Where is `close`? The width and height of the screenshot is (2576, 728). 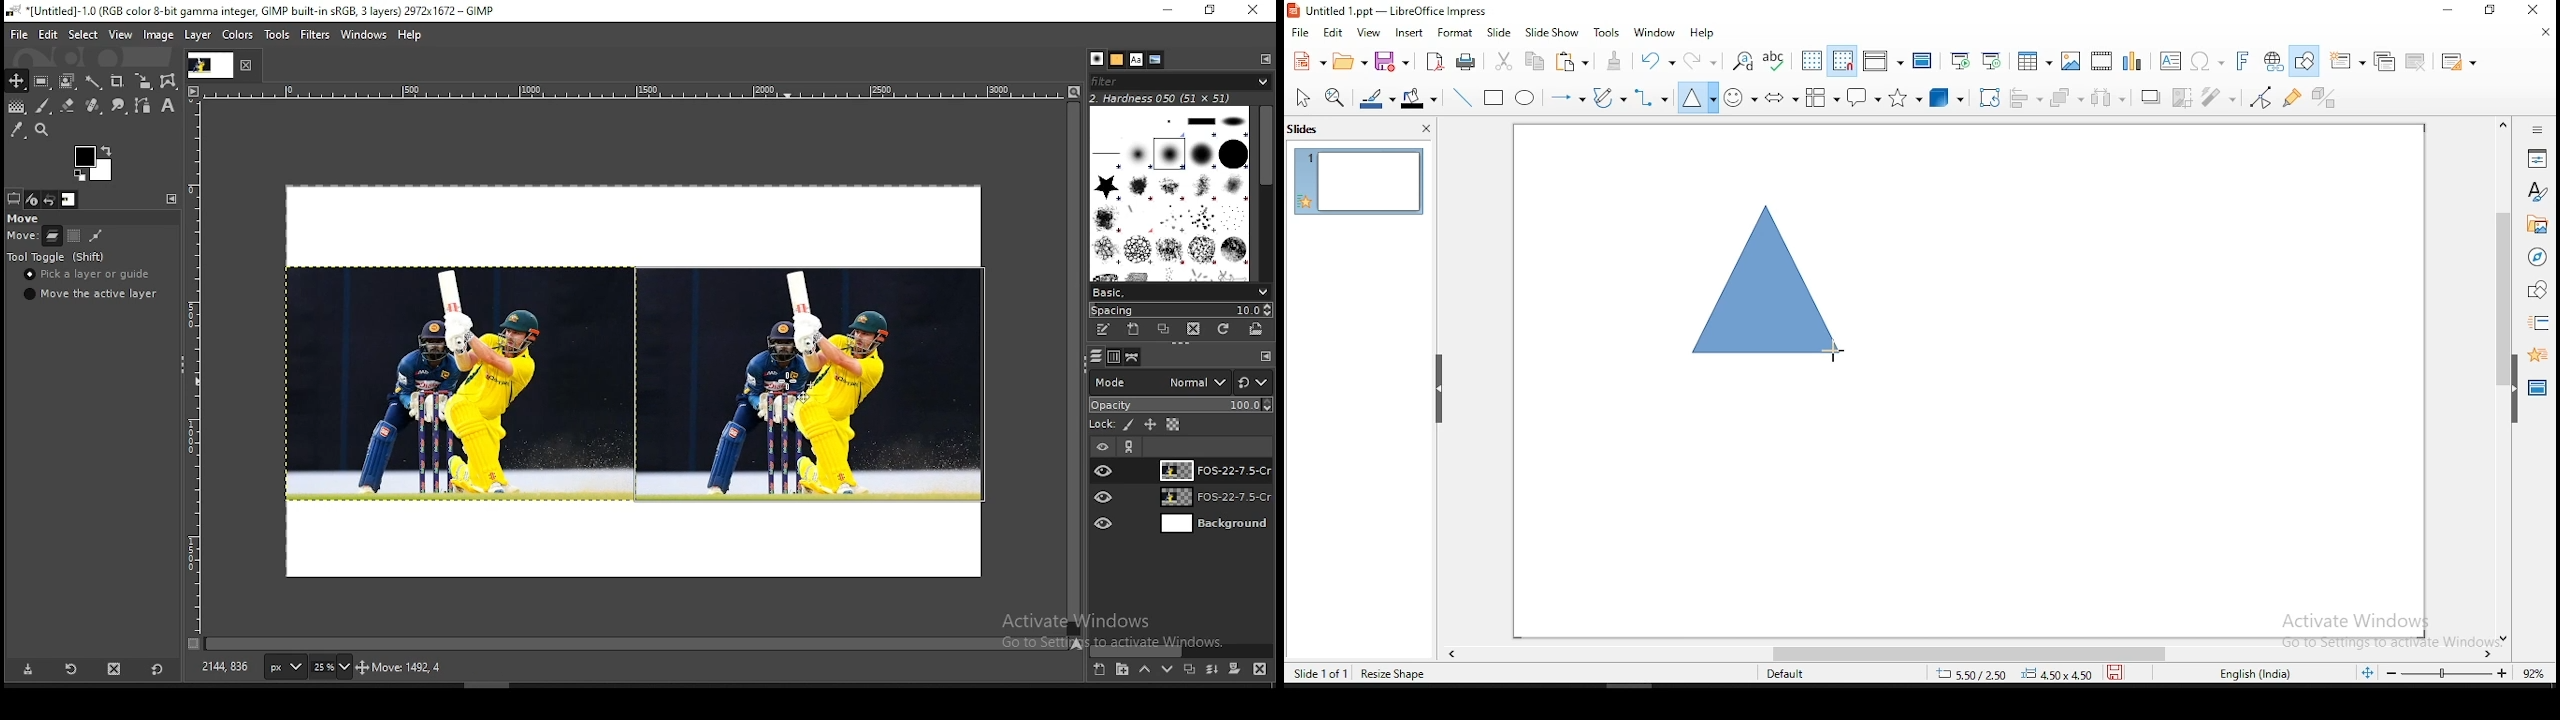
close is located at coordinates (2541, 8).